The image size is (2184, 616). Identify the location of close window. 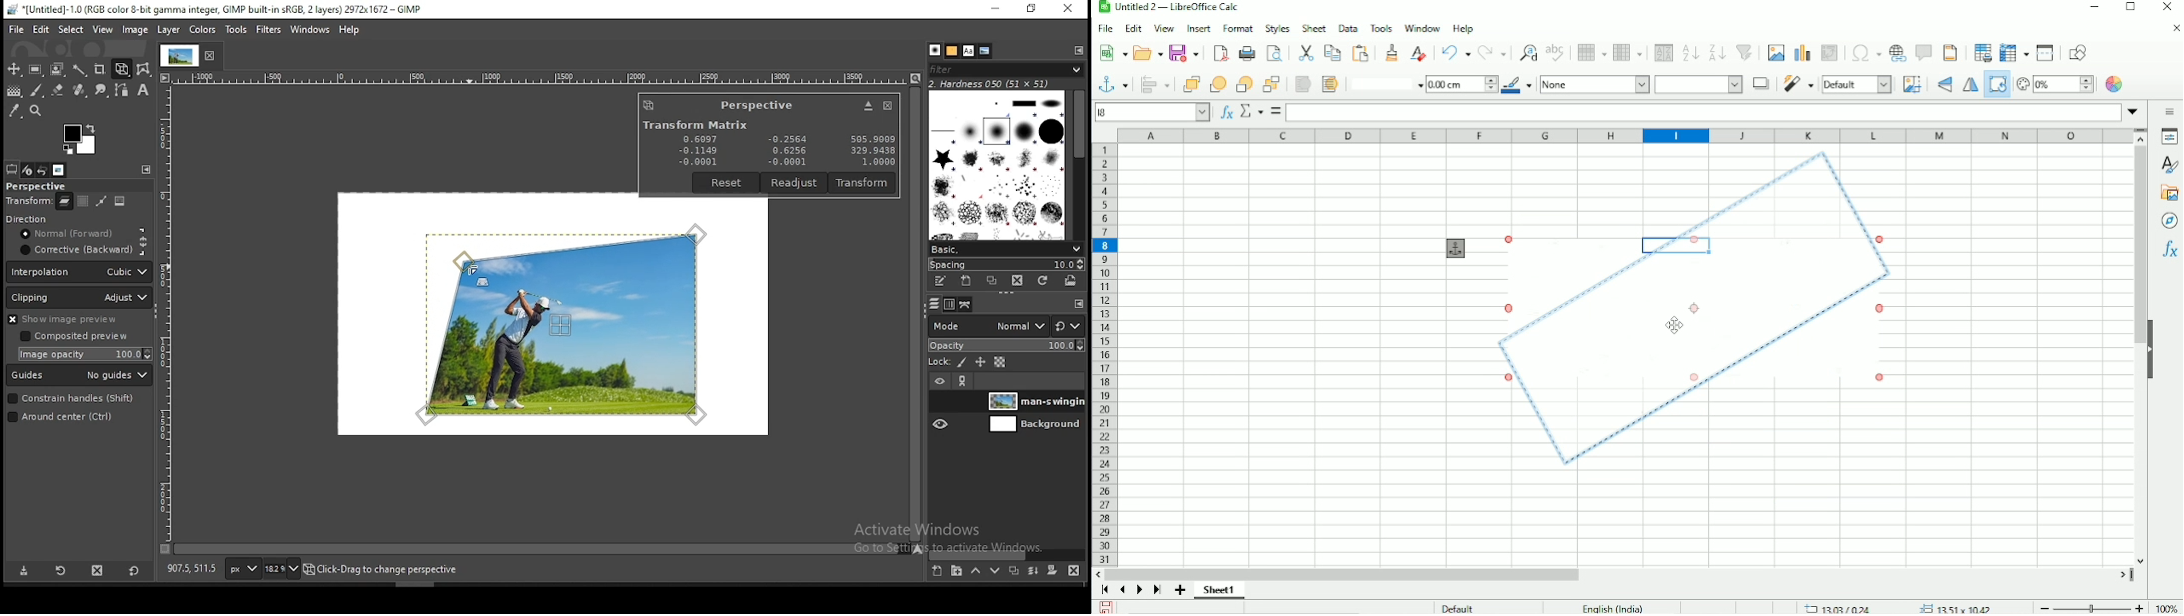
(1069, 9).